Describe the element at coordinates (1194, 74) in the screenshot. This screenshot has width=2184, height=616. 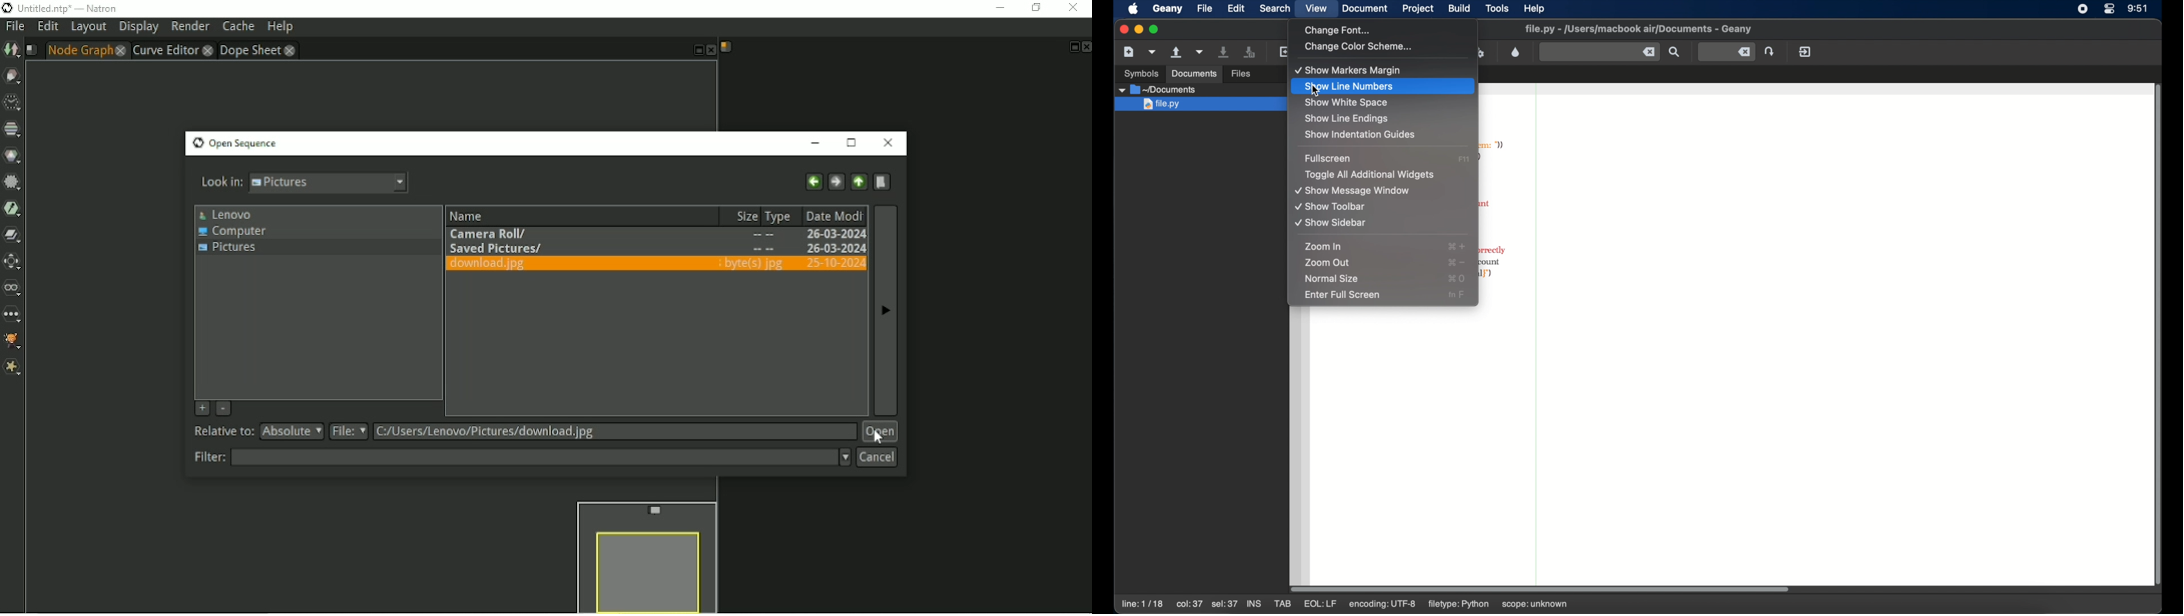
I see `documents` at that location.